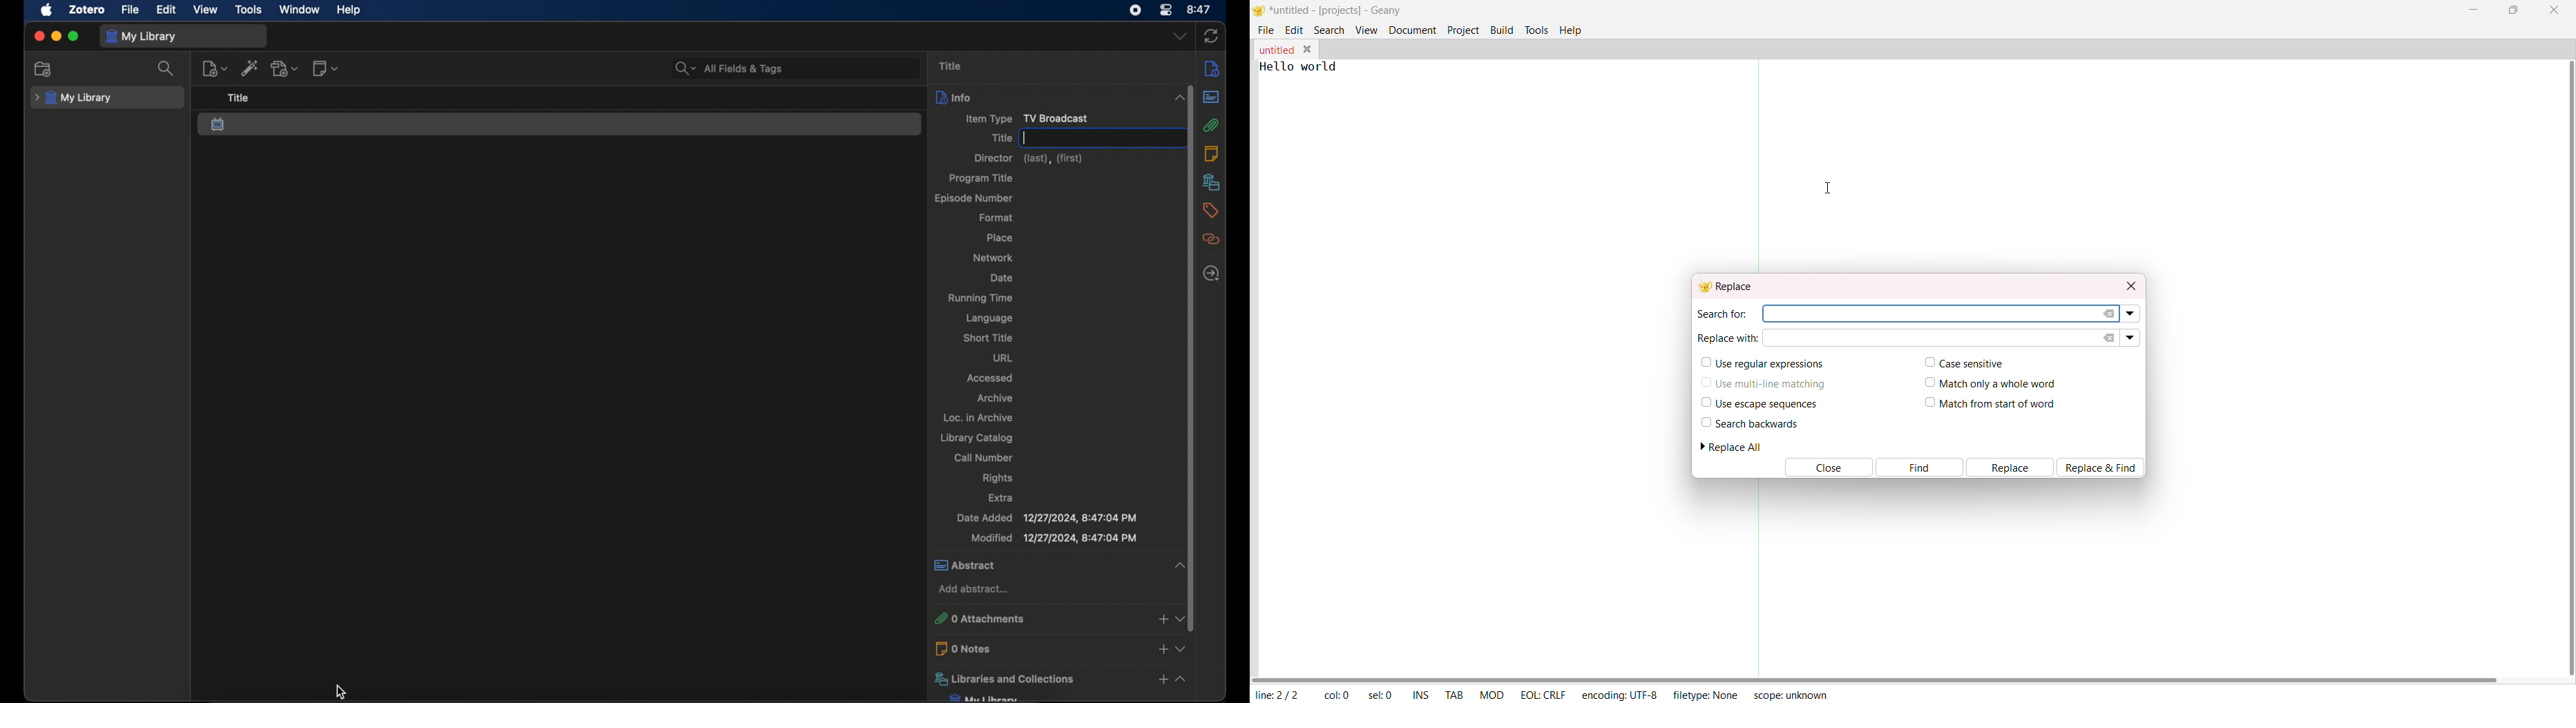  What do you see at coordinates (300, 10) in the screenshot?
I see `window` at bounding box center [300, 10].